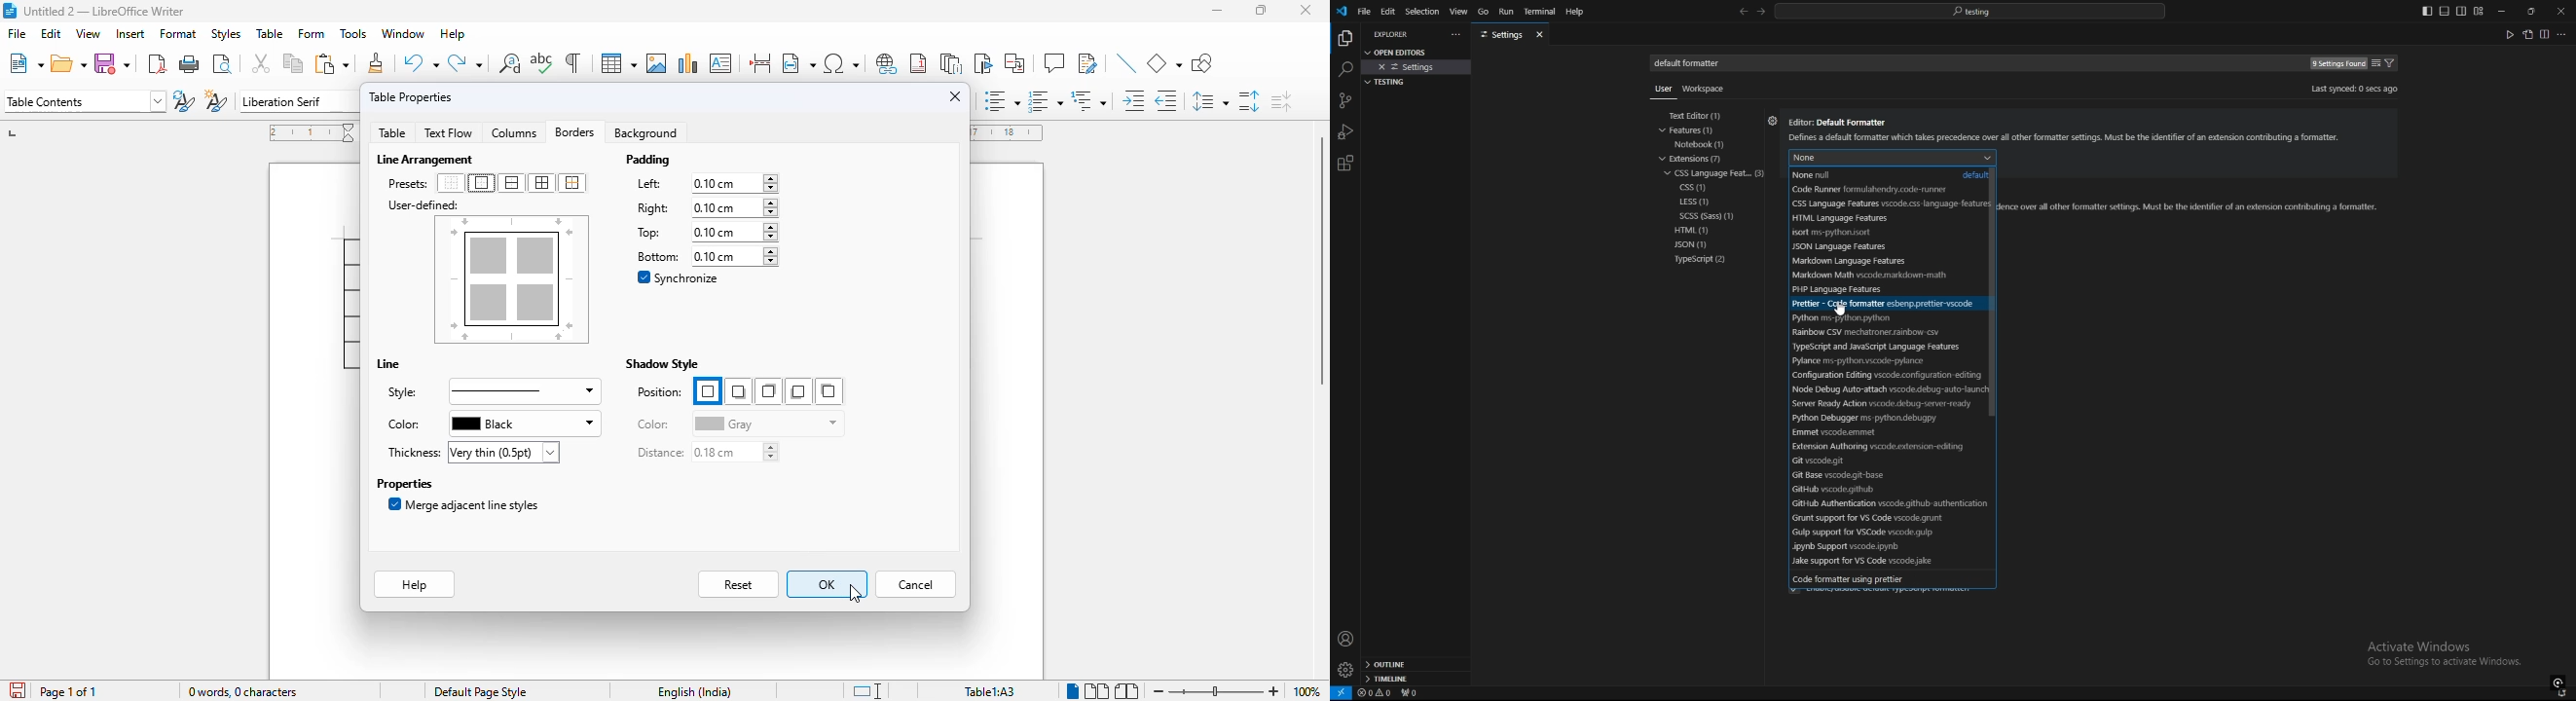 The image size is (2576, 728). I want to click on run, so click(1505, 12).